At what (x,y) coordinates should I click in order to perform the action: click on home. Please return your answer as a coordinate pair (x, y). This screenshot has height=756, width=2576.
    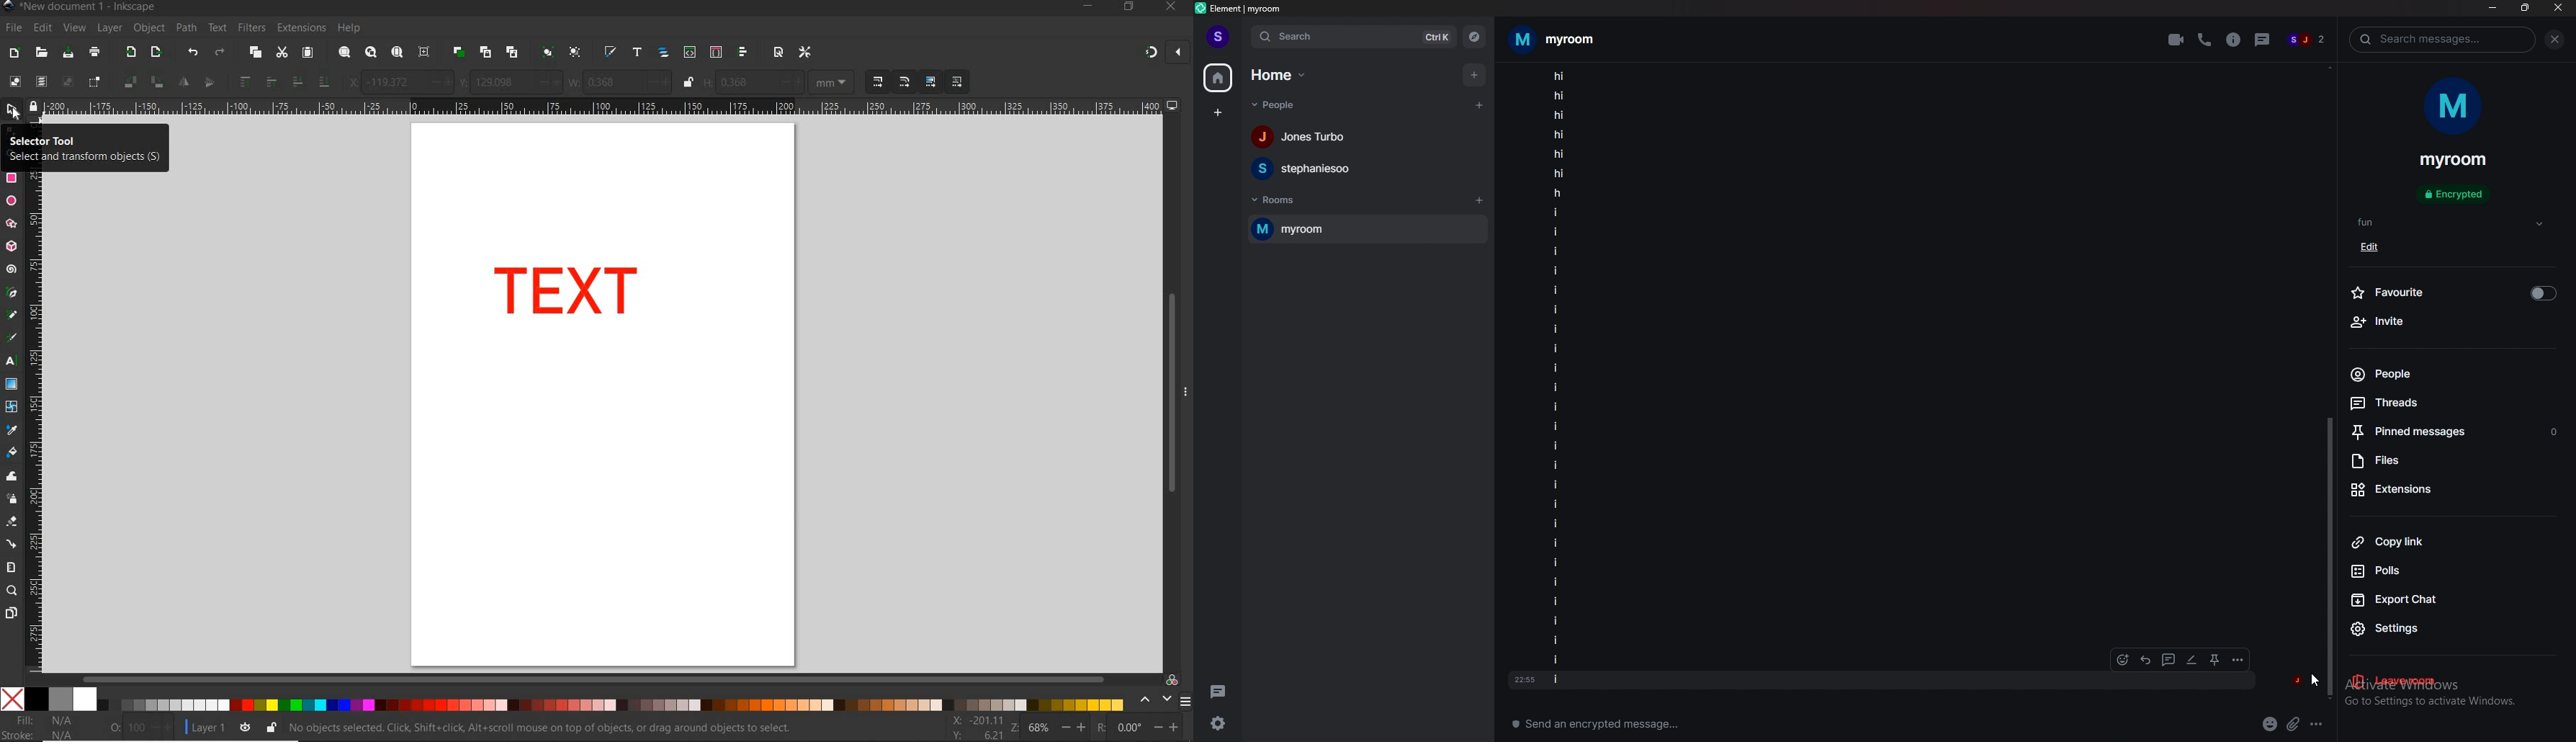
    Looking at the image, I should click on (1280, 75).